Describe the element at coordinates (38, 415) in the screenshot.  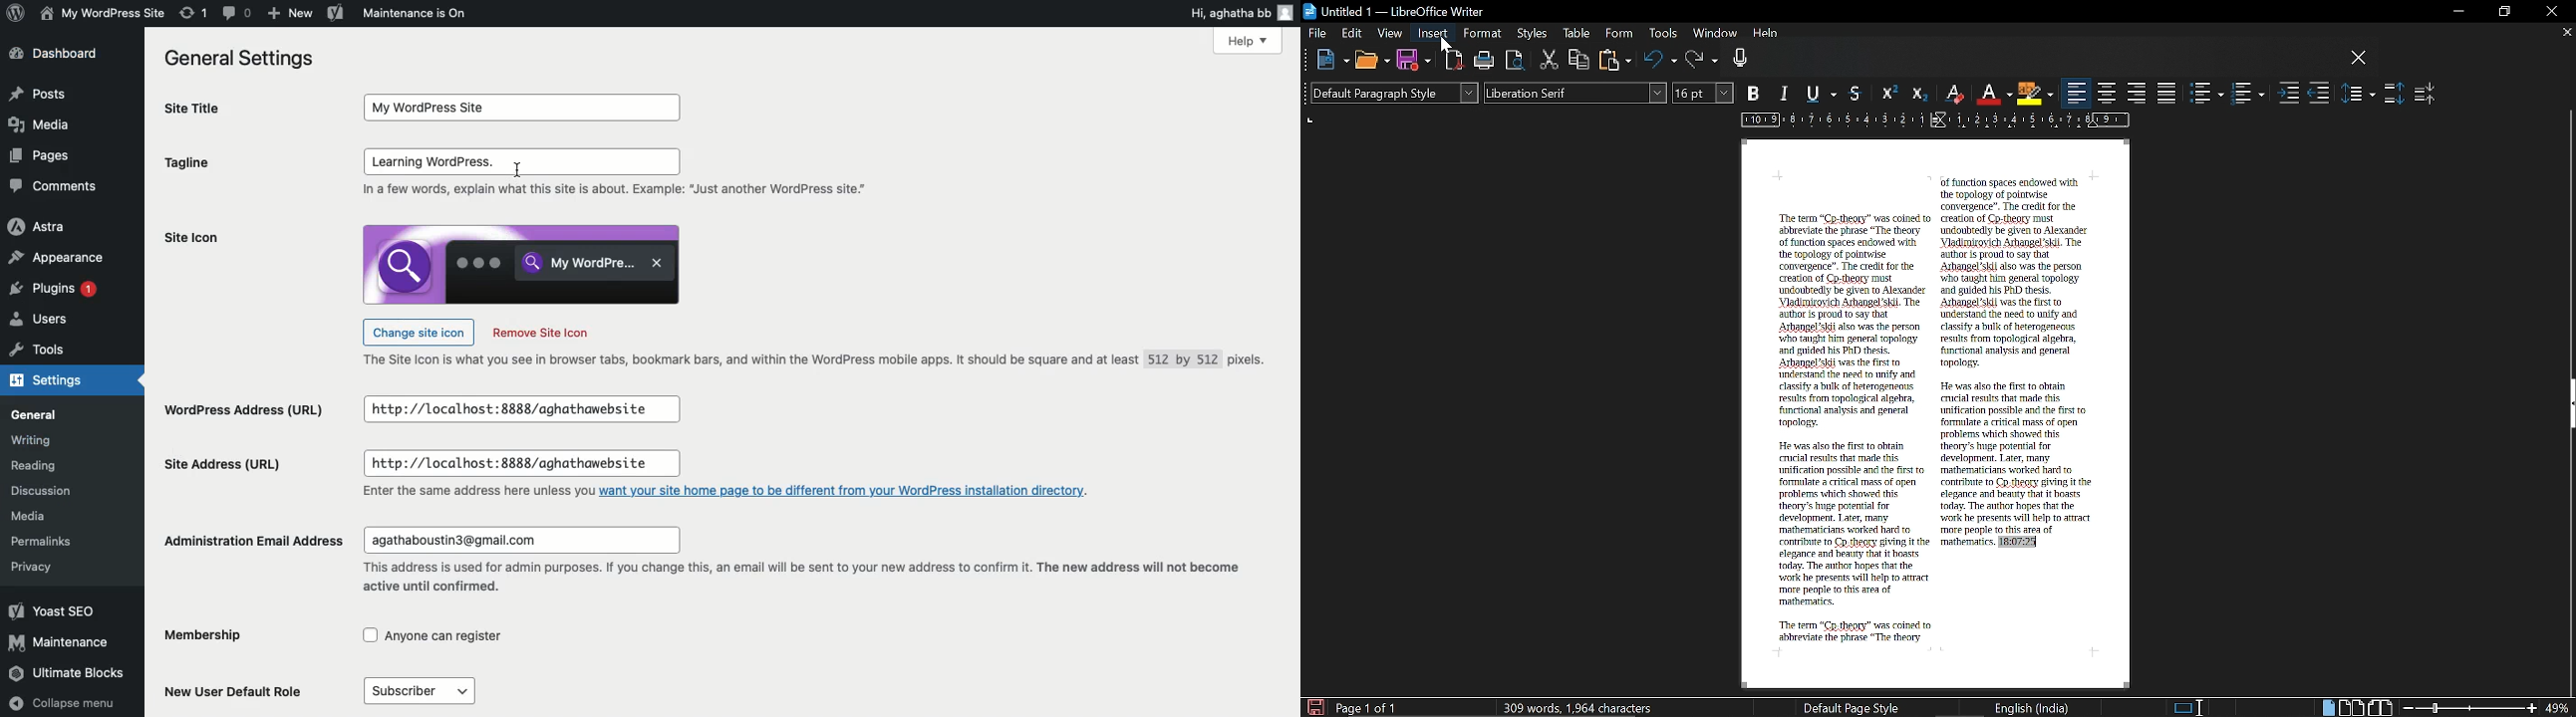
I see `General` at that location.